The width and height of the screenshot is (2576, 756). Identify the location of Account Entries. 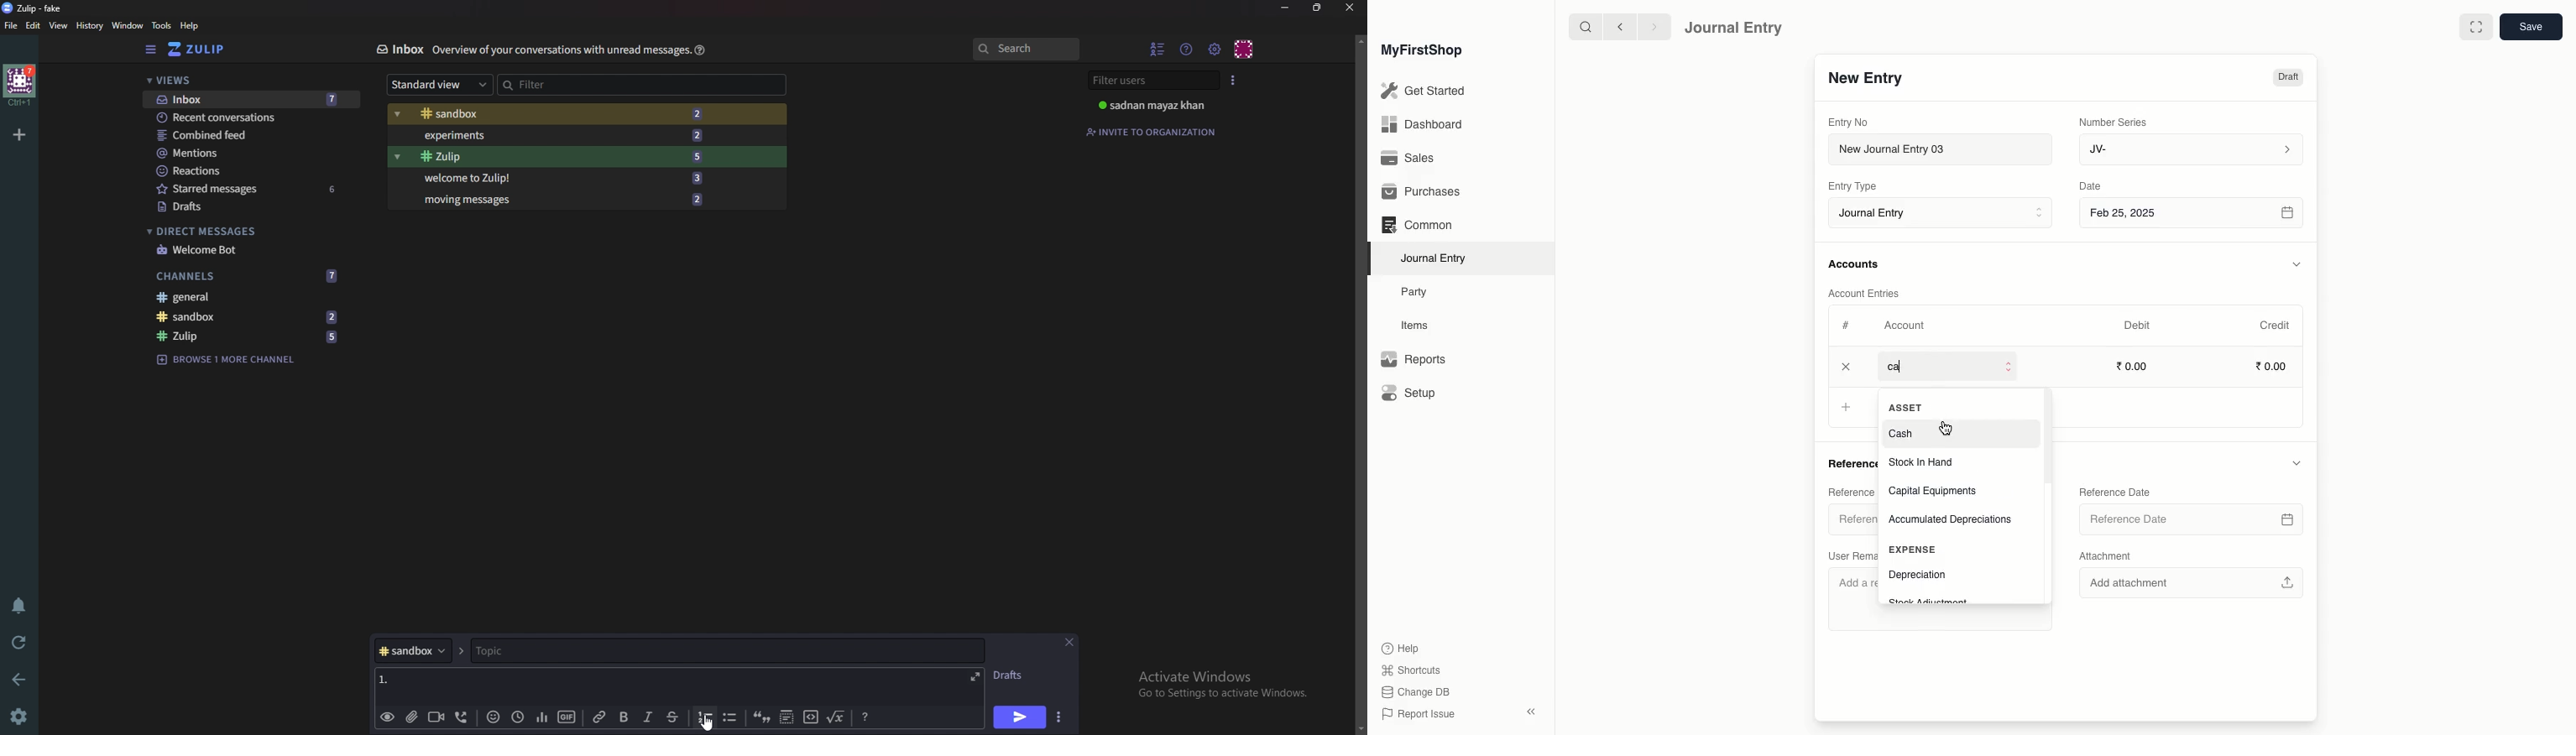
(1870, 294).